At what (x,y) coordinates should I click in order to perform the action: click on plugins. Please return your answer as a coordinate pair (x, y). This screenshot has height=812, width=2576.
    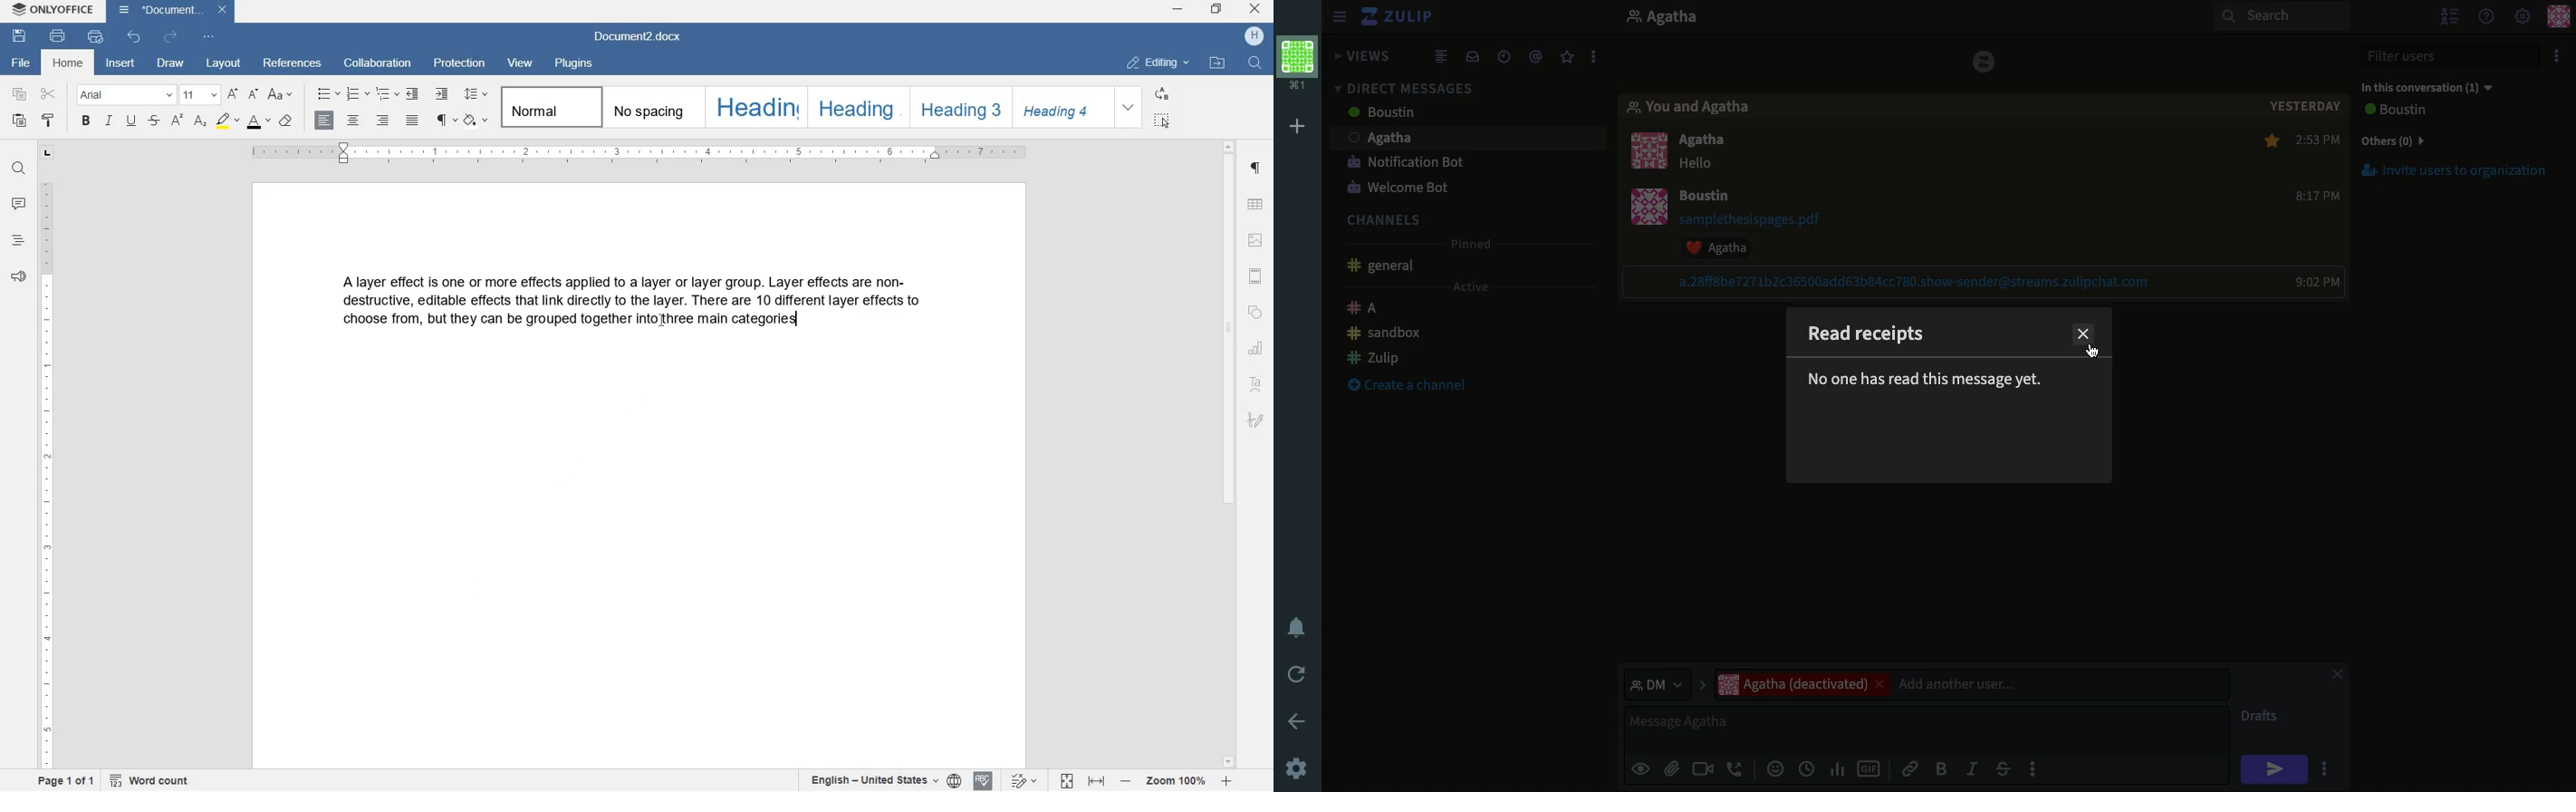
    Looking at the image, I should click on (573, 64).